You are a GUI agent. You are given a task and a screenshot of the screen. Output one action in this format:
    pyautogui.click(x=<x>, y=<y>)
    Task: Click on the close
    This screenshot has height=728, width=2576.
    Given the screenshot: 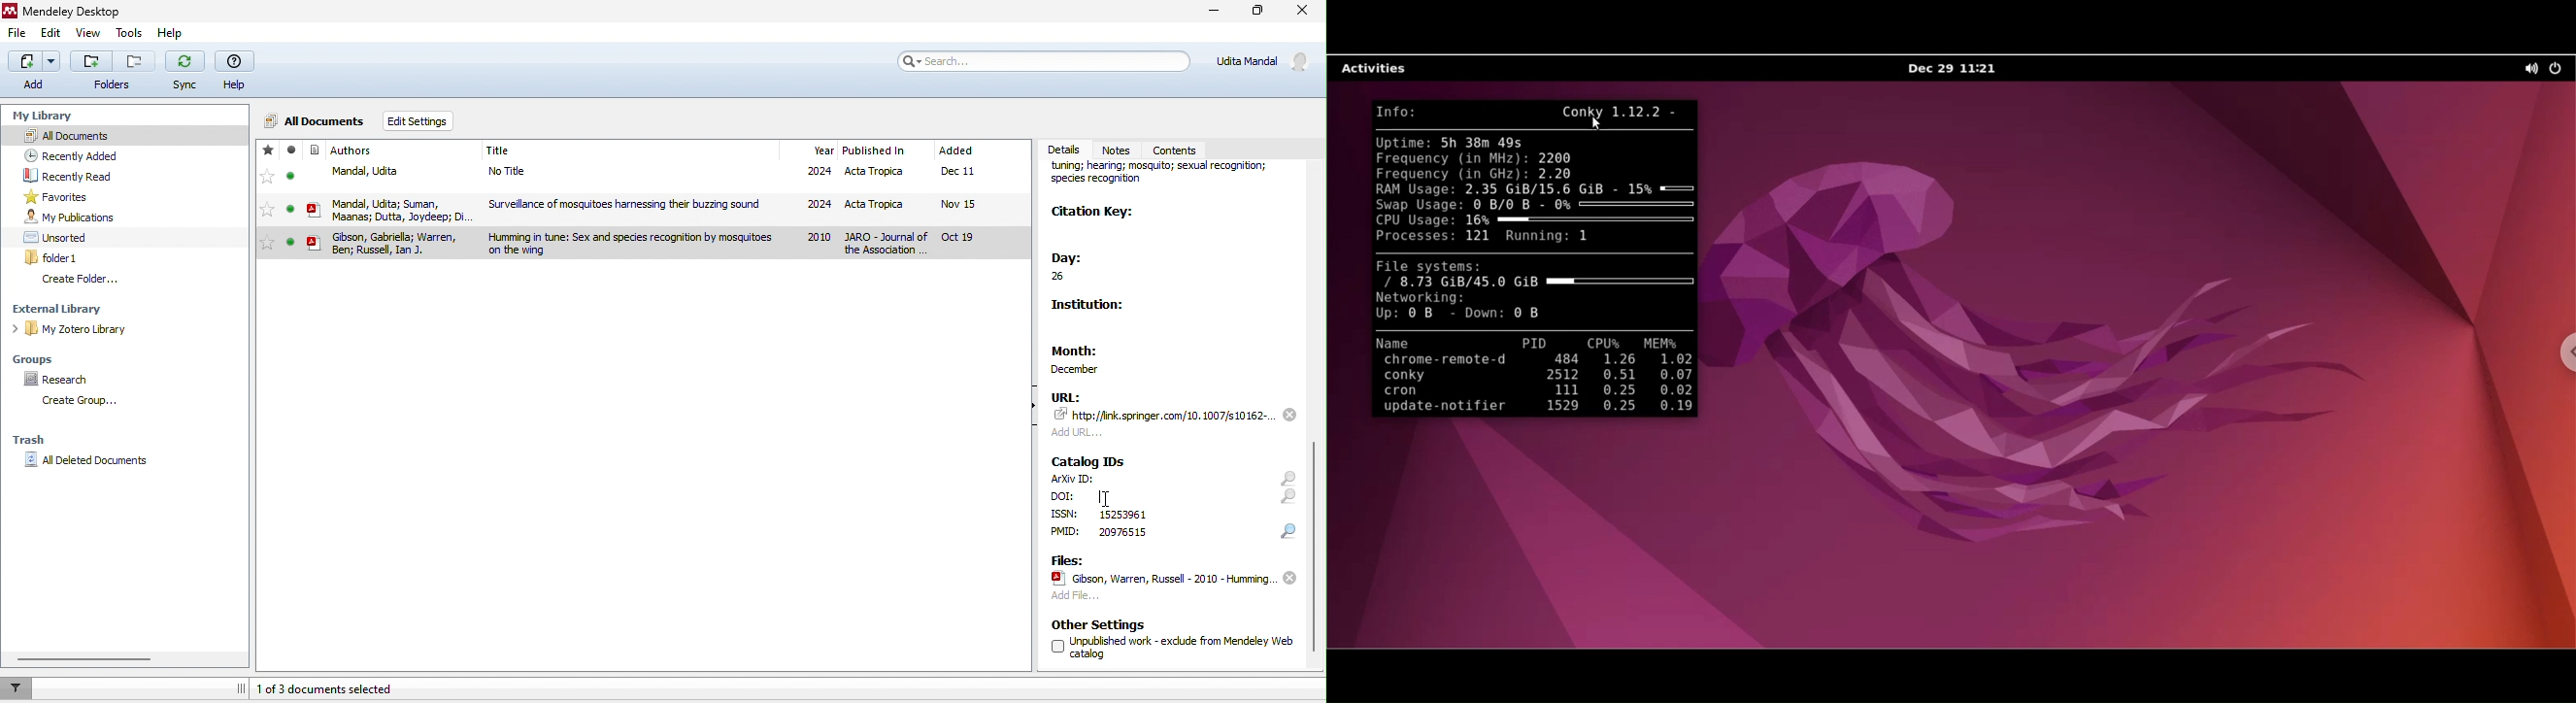 What is the action you would take?
    pyautogui.click(x=1301, y=14)
    